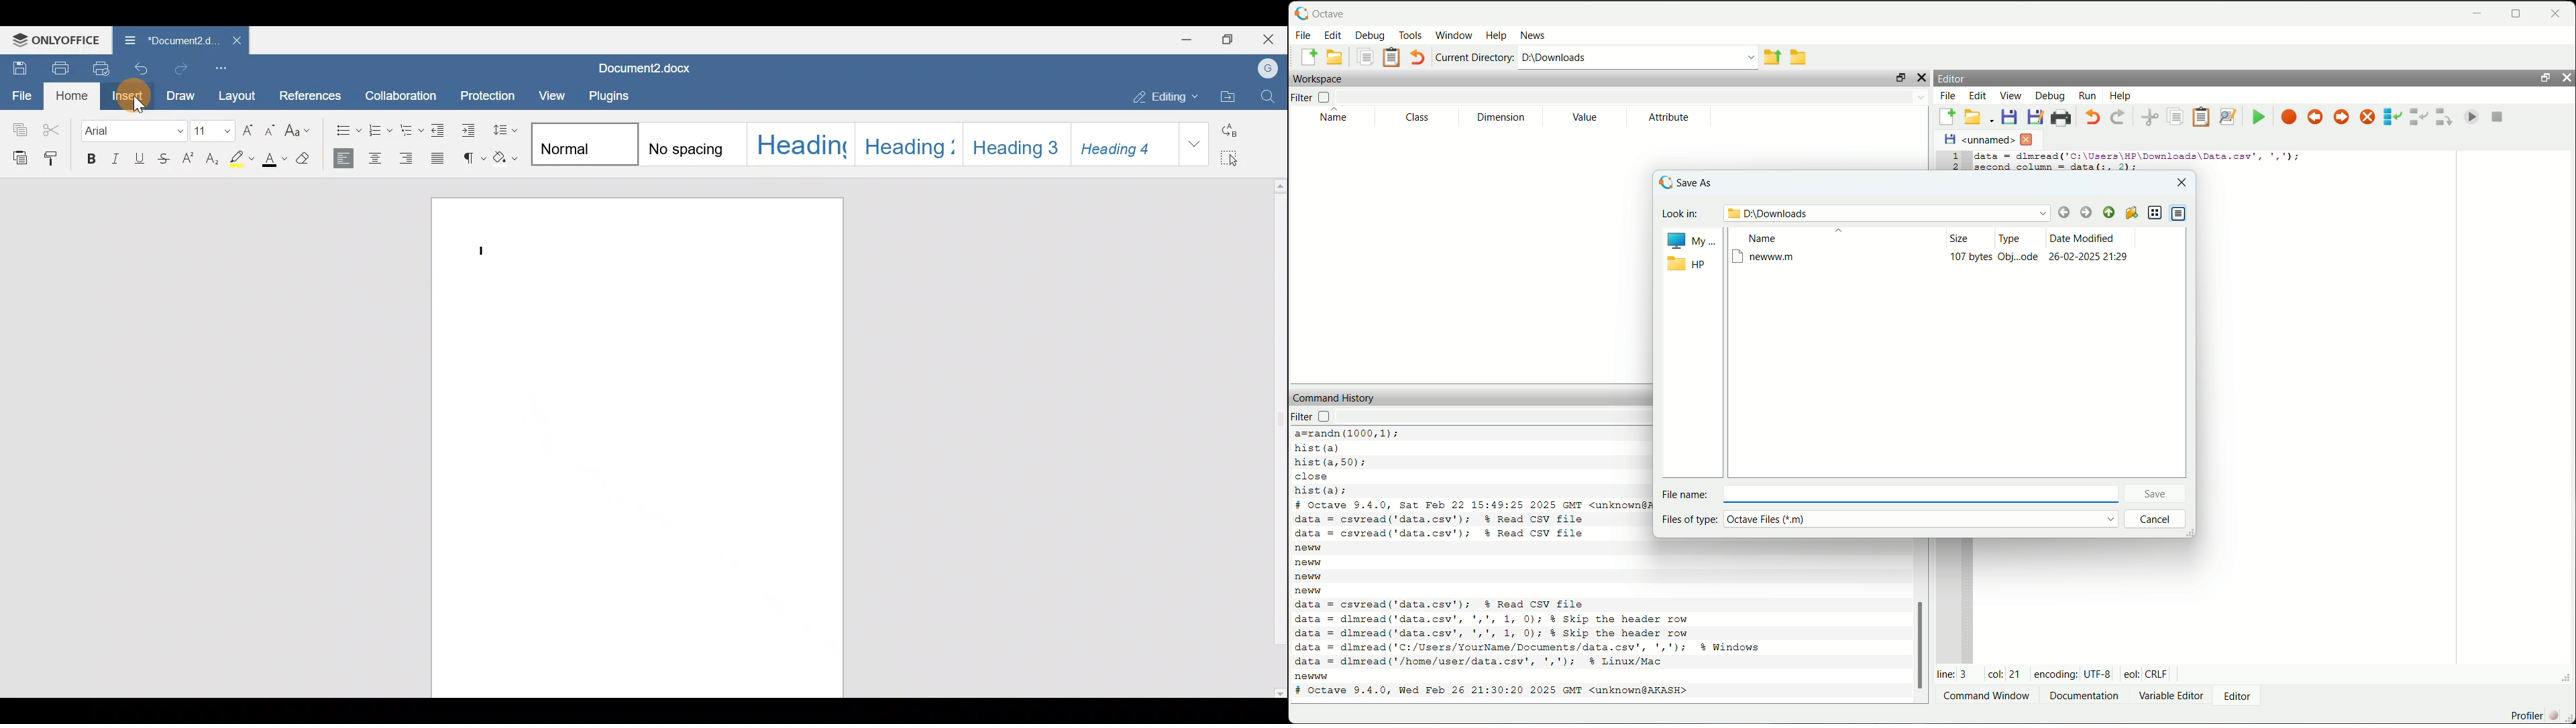 The height and width of the screenshot is (728, 2576). I want to click on Change case, so click(299, 131).